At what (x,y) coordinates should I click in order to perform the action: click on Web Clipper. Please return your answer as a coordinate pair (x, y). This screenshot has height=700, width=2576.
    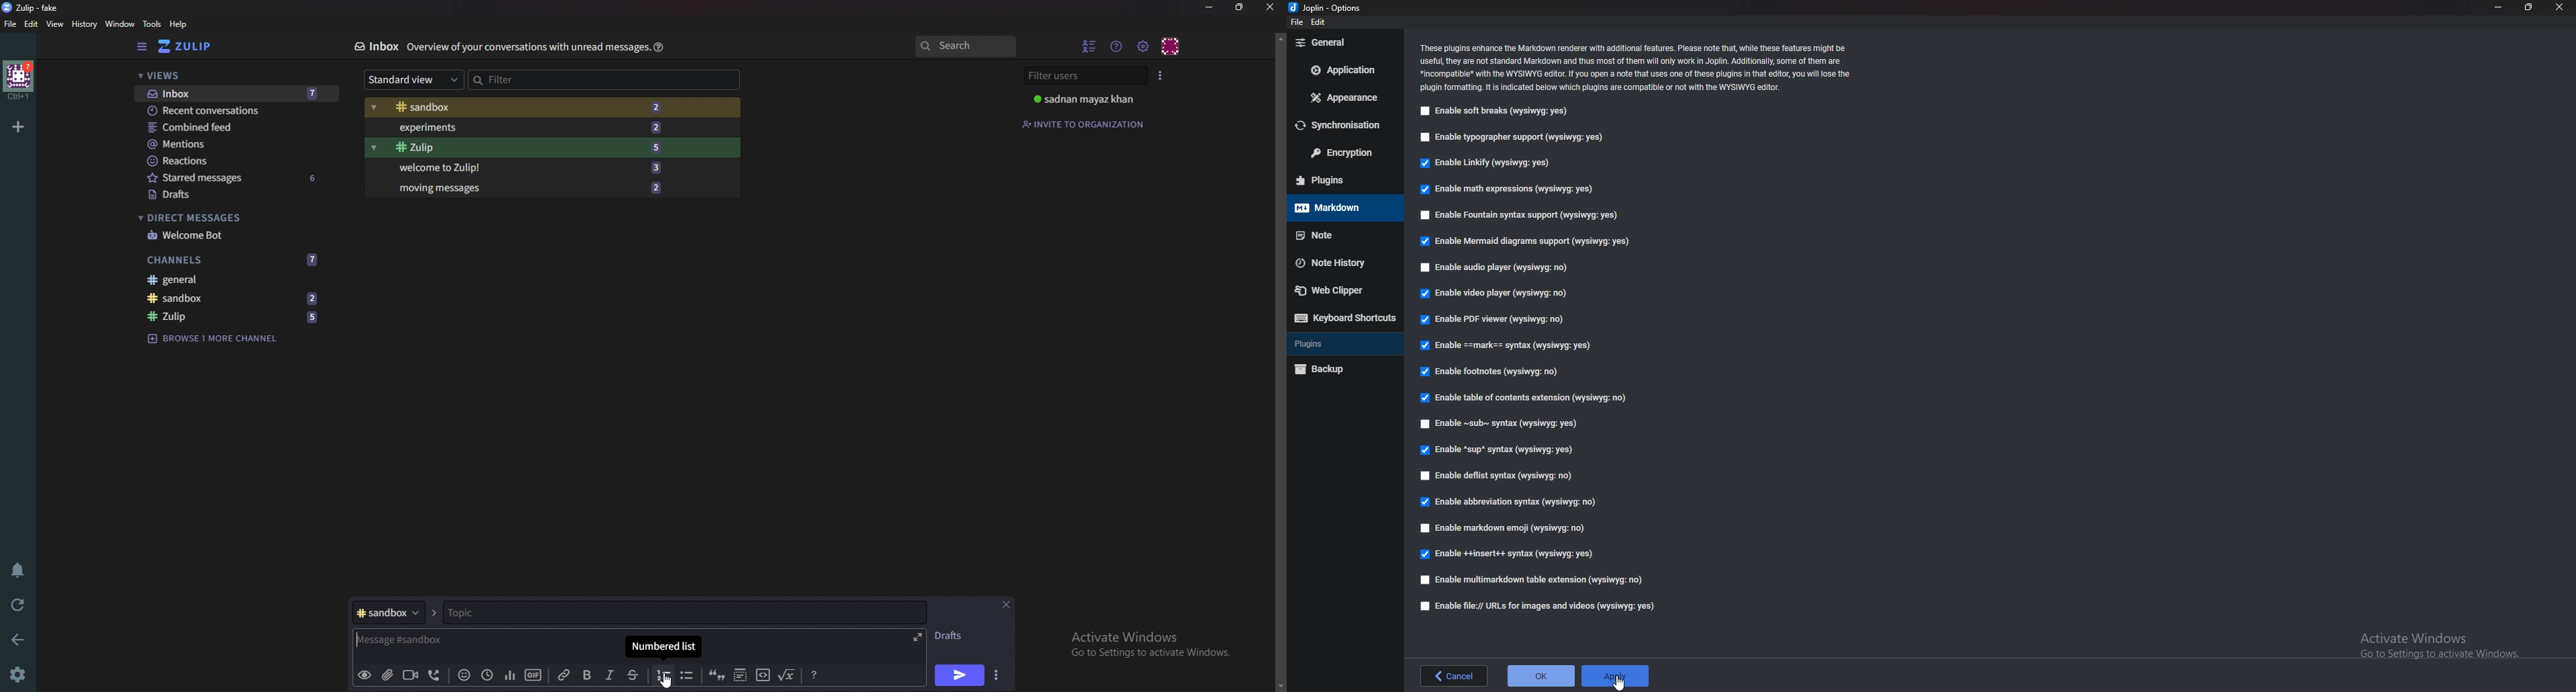
    Looking at the image, I should click on (1344, 290).